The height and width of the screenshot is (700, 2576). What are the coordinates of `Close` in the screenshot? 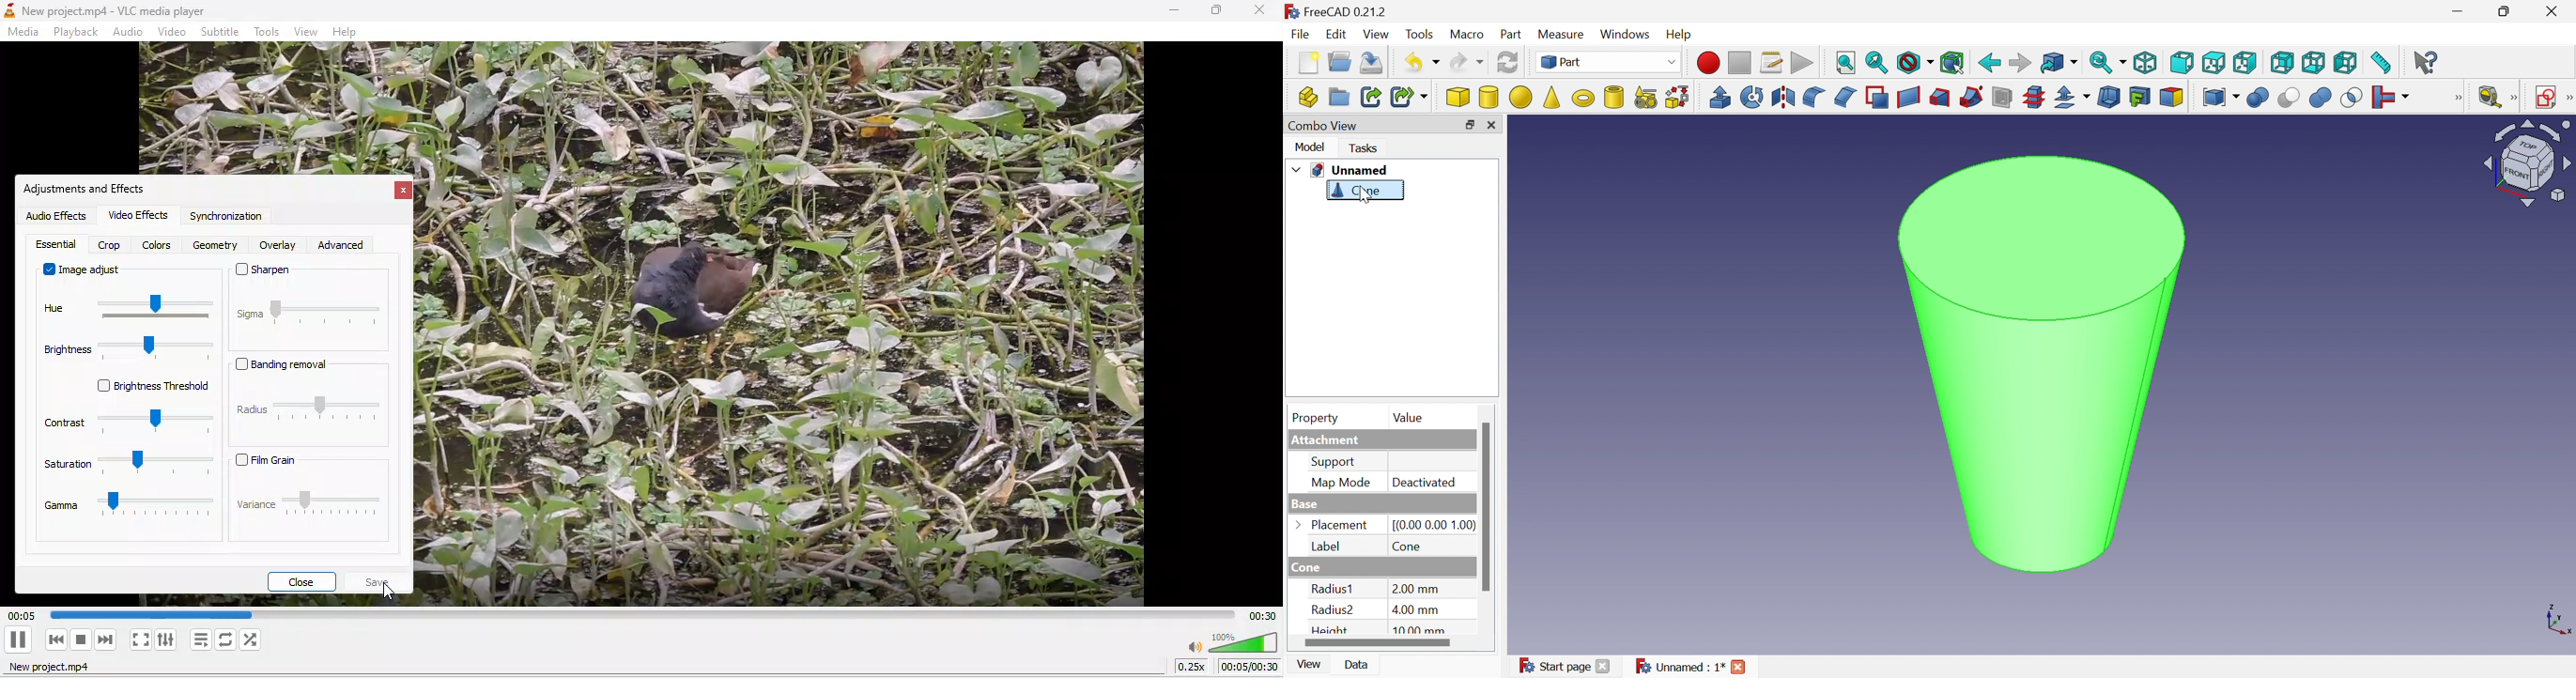 It's located at (1602, 669).